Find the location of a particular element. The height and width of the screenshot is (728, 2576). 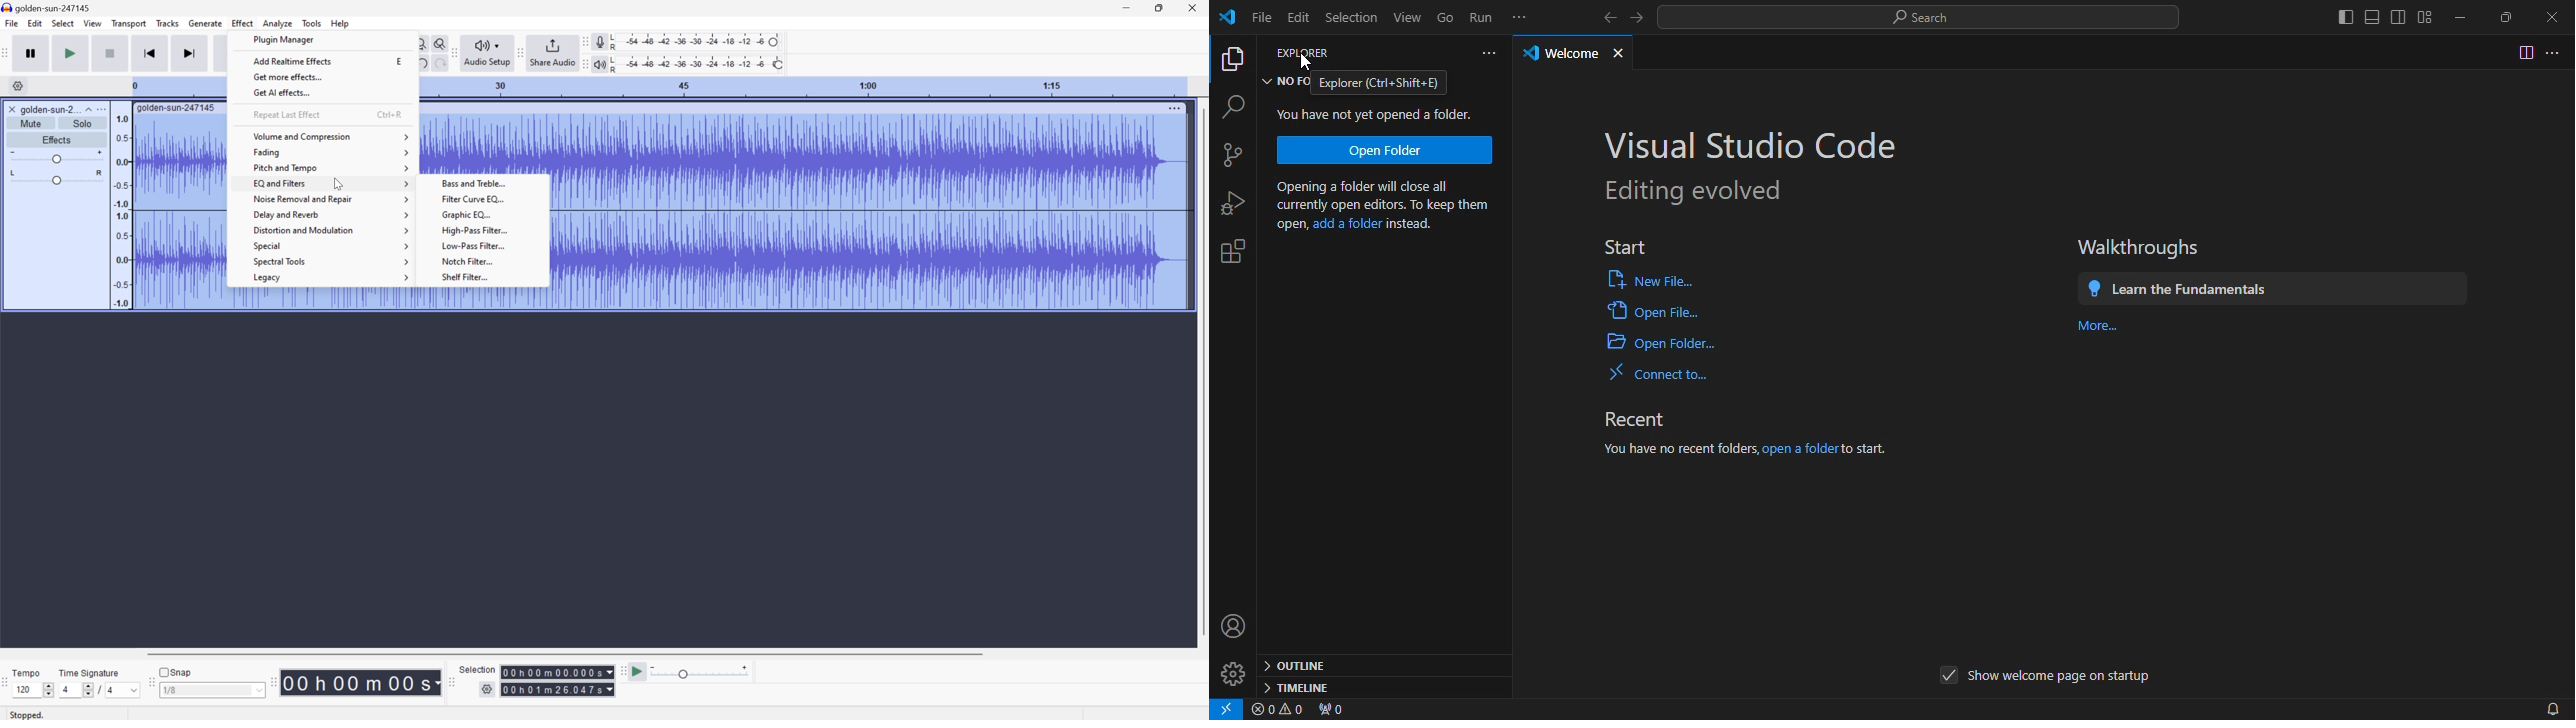

Recording level: 62% is located at coordinates (697, 42).